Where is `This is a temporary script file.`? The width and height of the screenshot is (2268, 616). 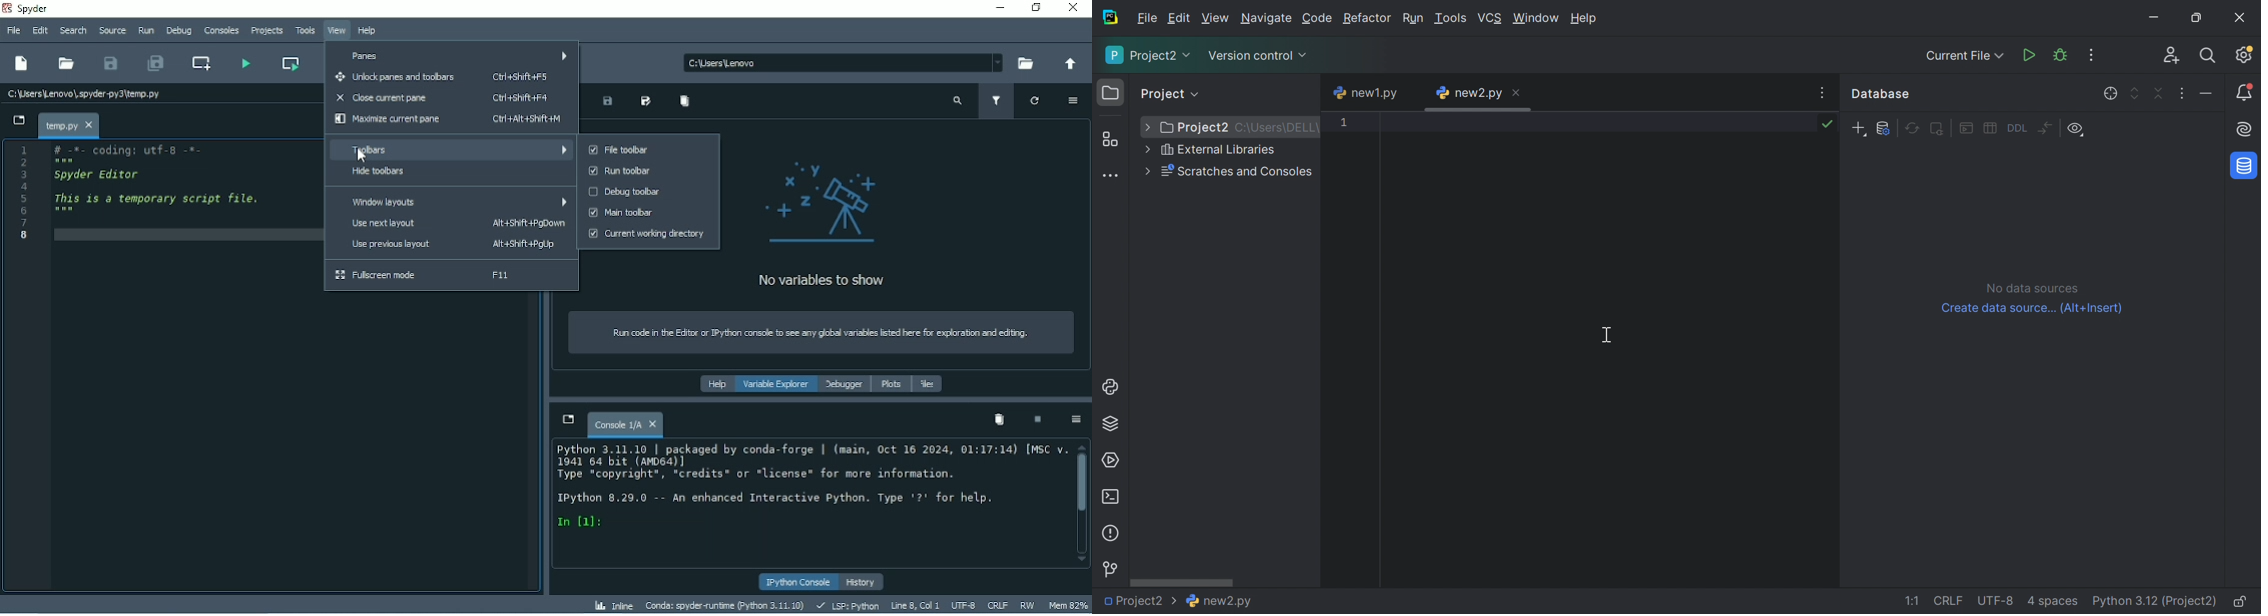 This is a temporary script file. is located at coordinates (158, 198).